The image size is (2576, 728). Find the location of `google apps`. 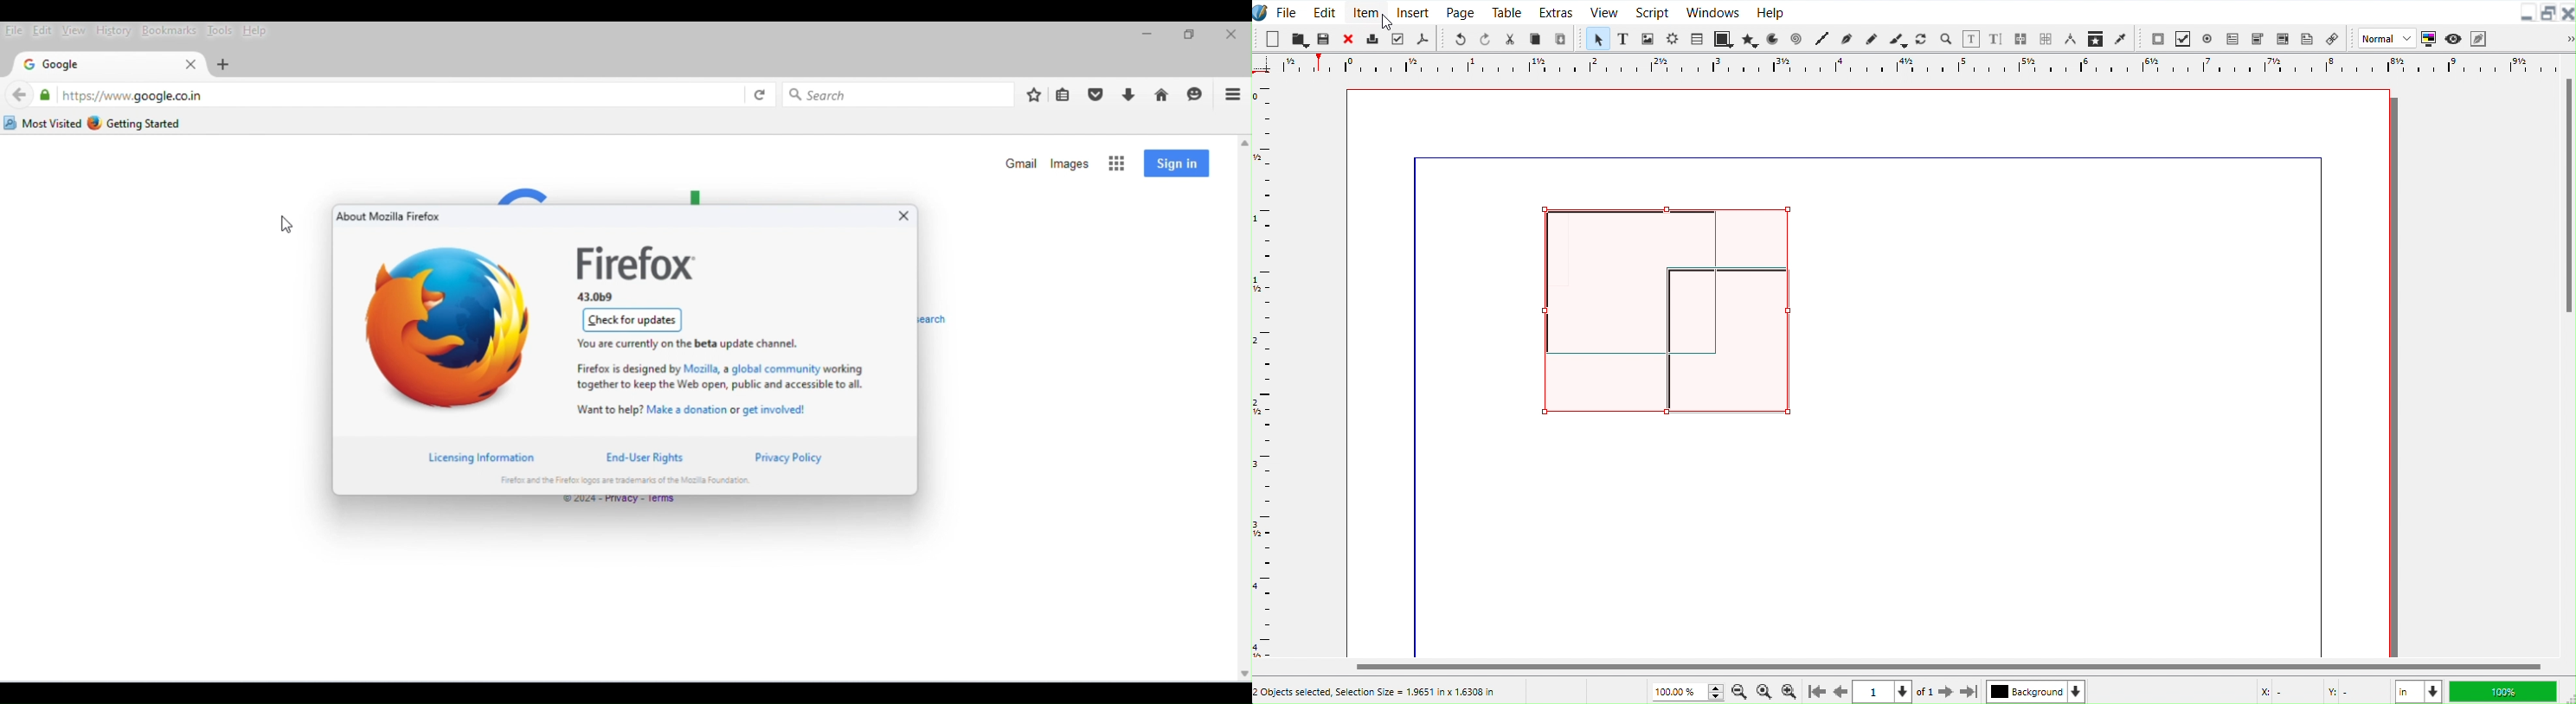

google apps is located at coordinates (1118, 164).